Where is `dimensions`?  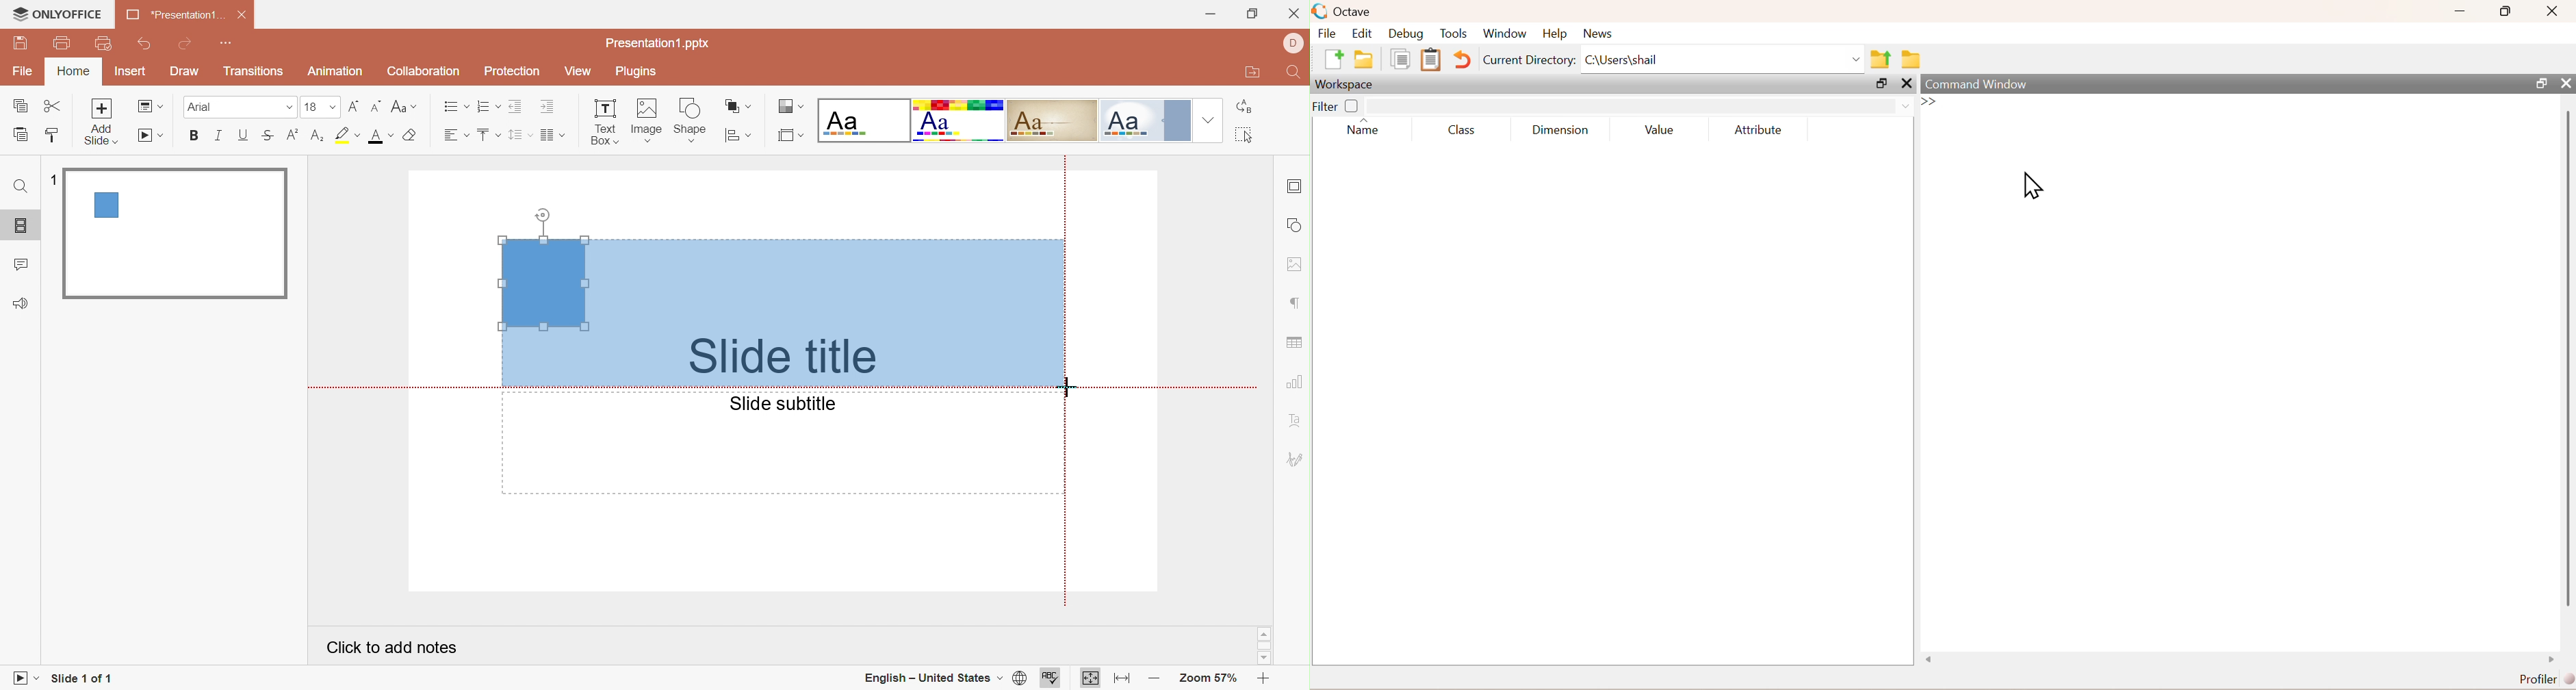
dimensions is located at coordinates (1561, 129).